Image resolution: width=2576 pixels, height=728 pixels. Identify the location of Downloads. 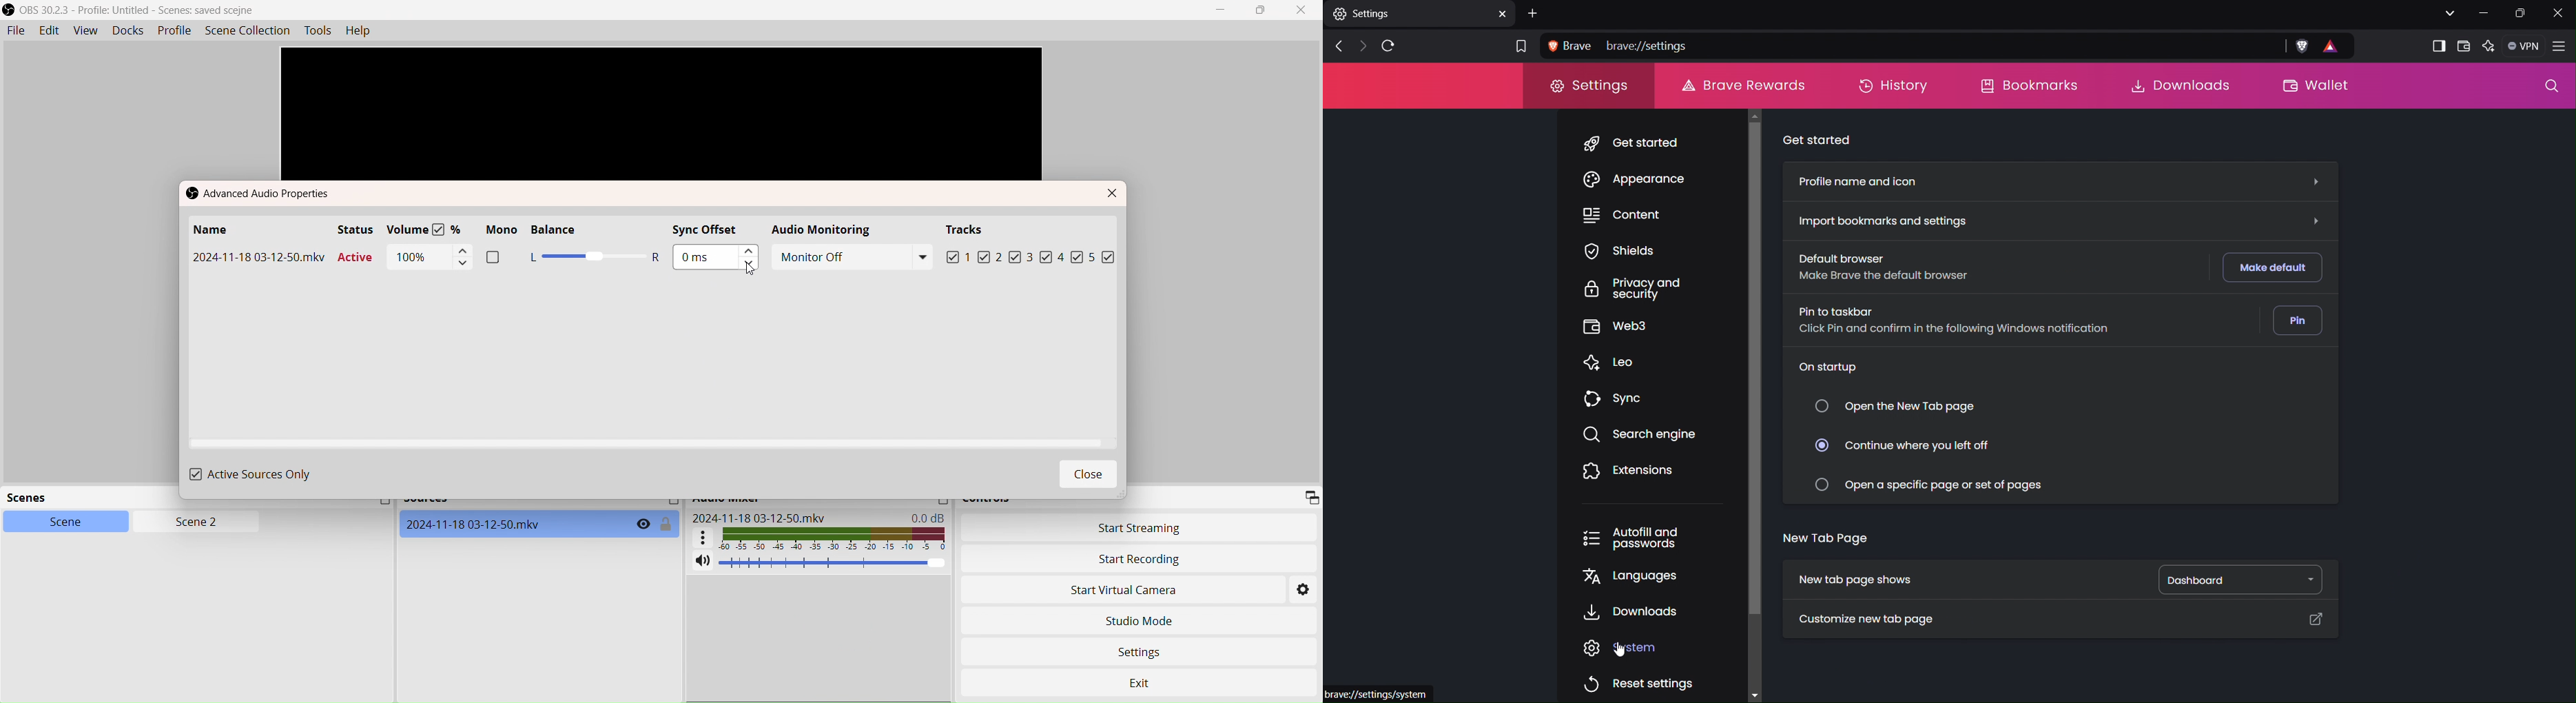
(2178, 85).